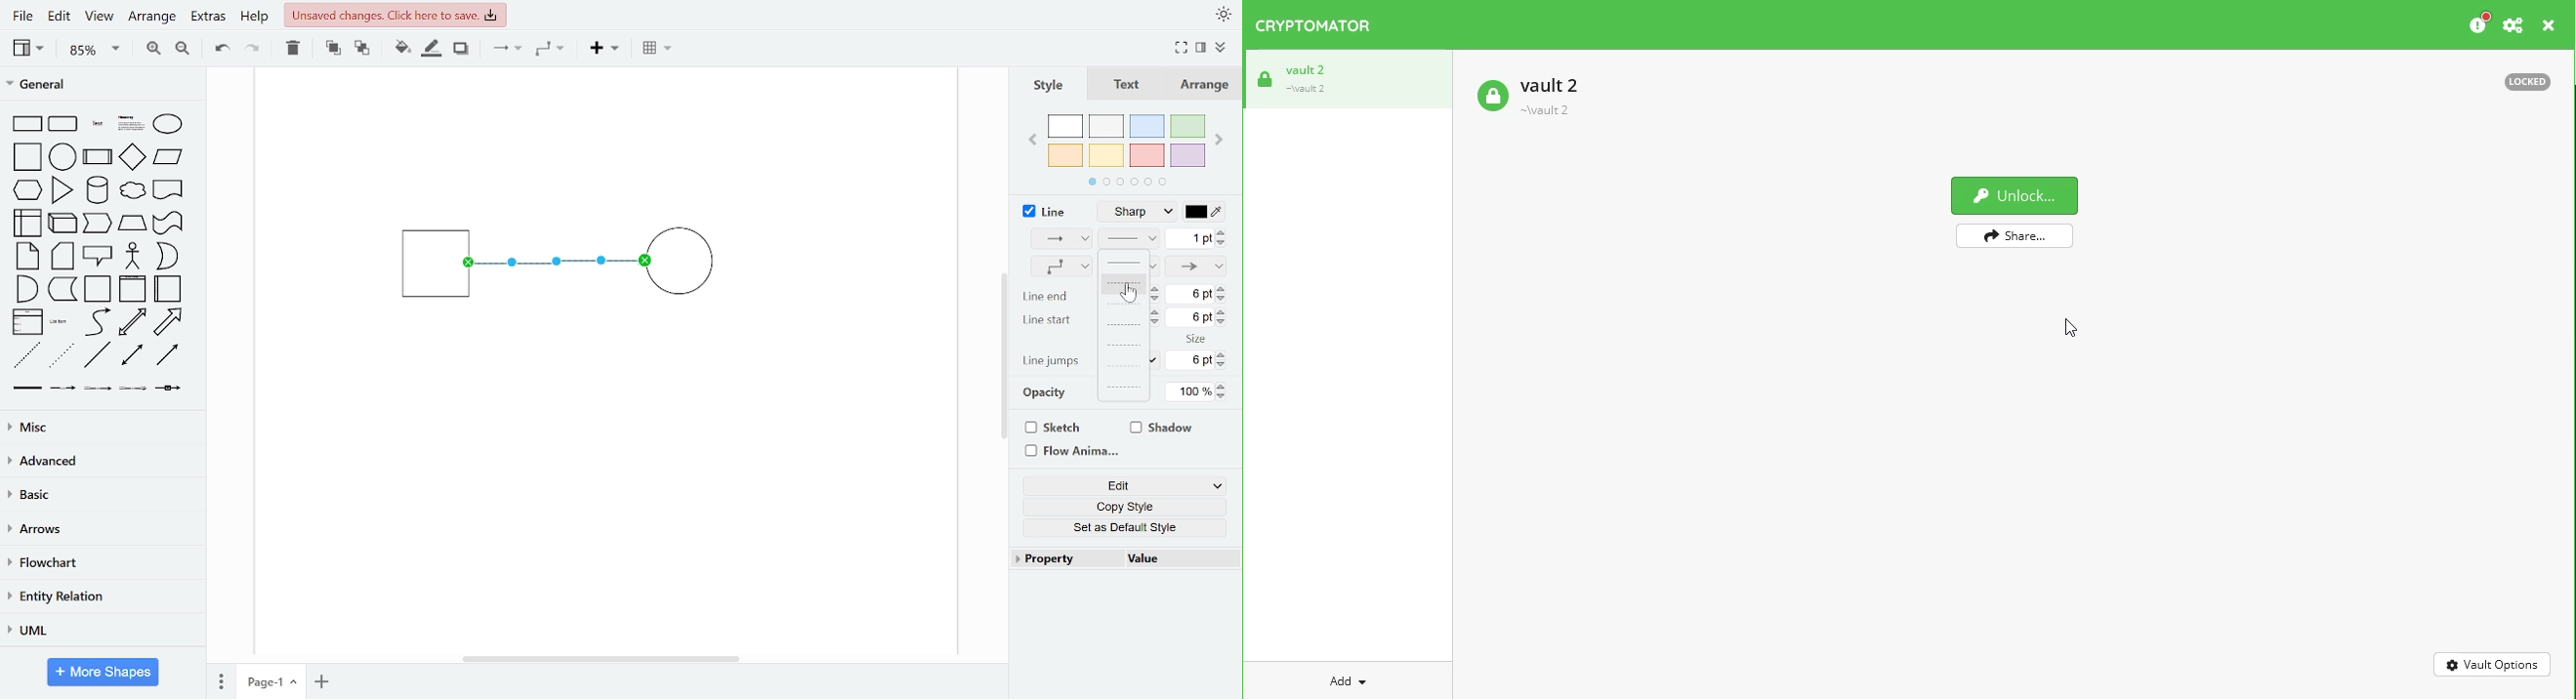 The height and width of the screenshot is (700, 2576). I want to click on set as default style, so click(1125, 527).